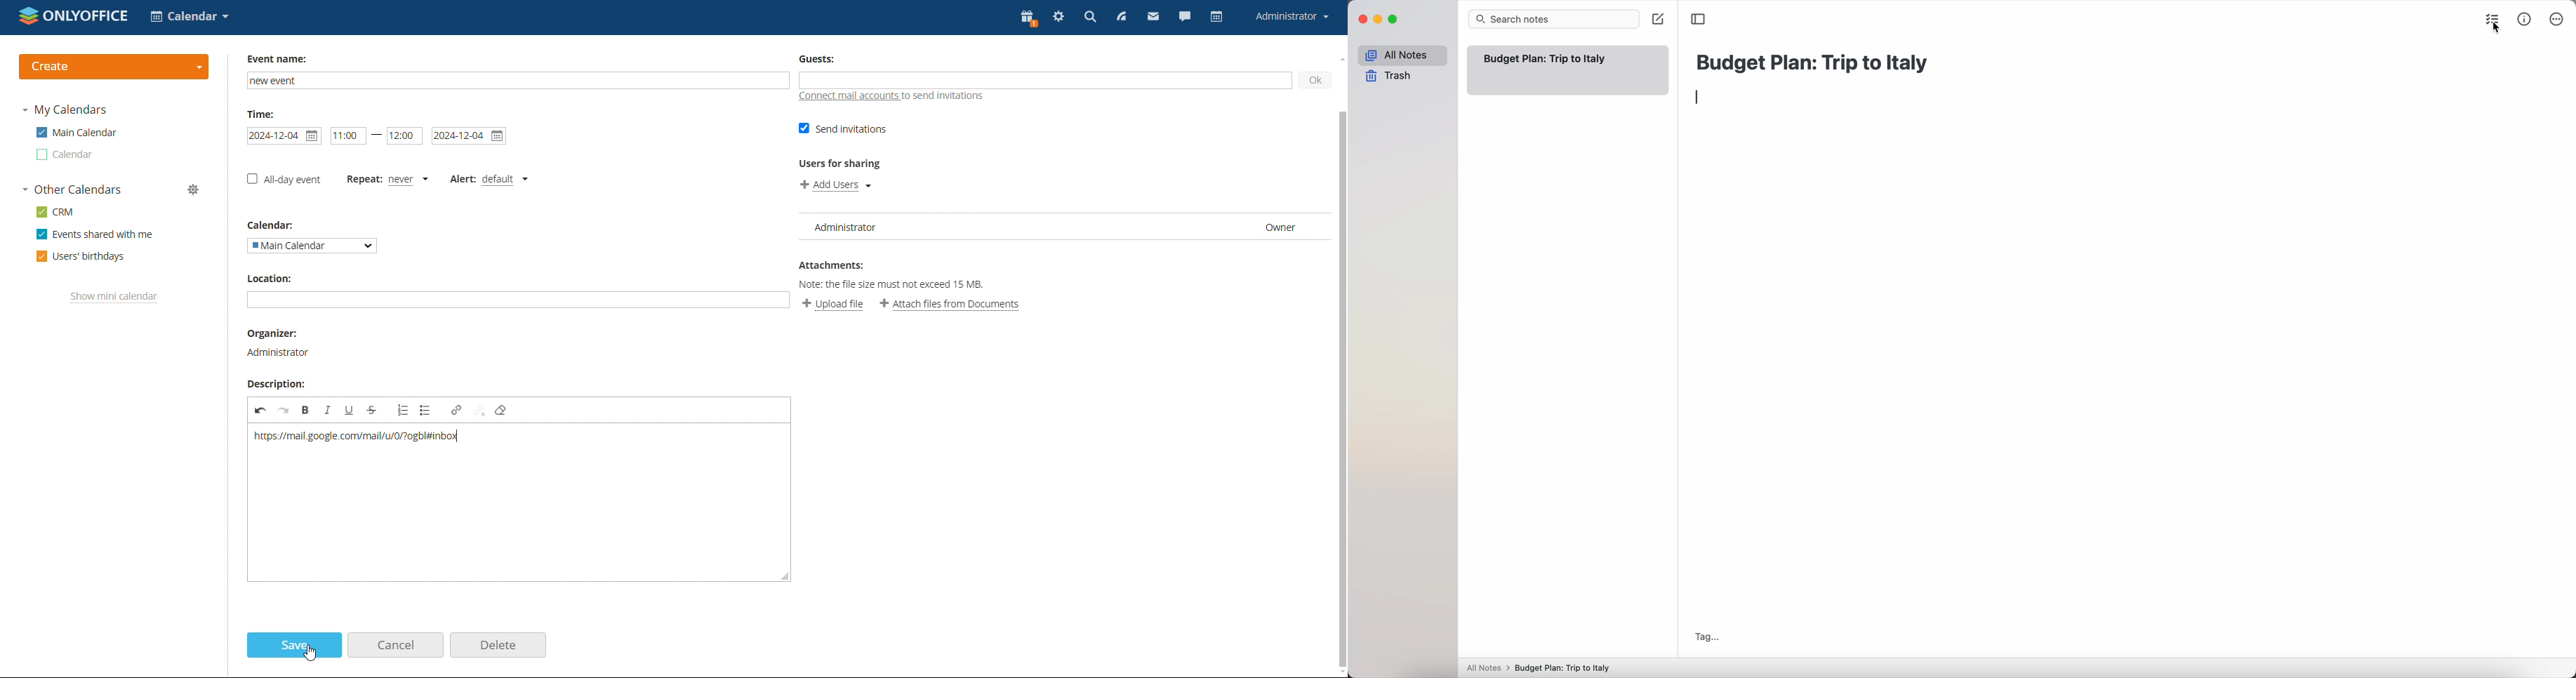  What do you see at coordinates (1546, 59) in the screenshot?
I see `Budget plan trip to Italy note` at bounding box center [1546, 59].